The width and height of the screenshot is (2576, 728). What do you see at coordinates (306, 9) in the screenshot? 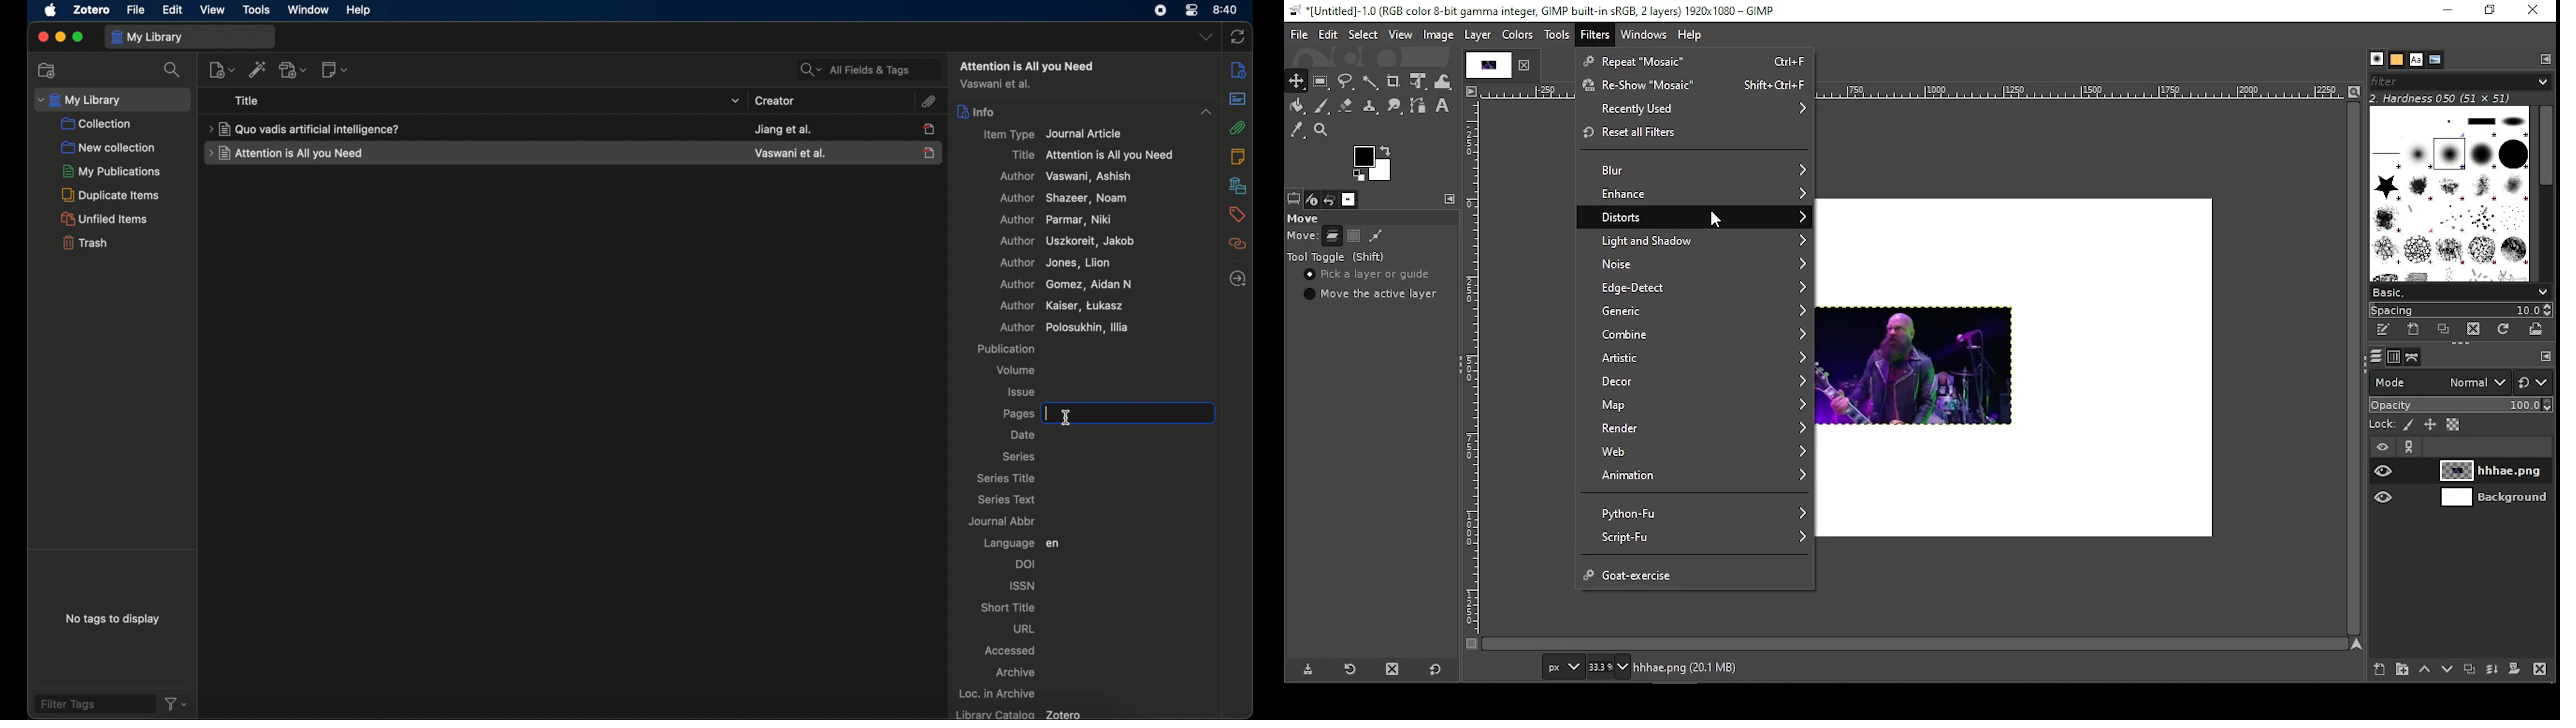
I see `window` at bounding box center [306, 9].